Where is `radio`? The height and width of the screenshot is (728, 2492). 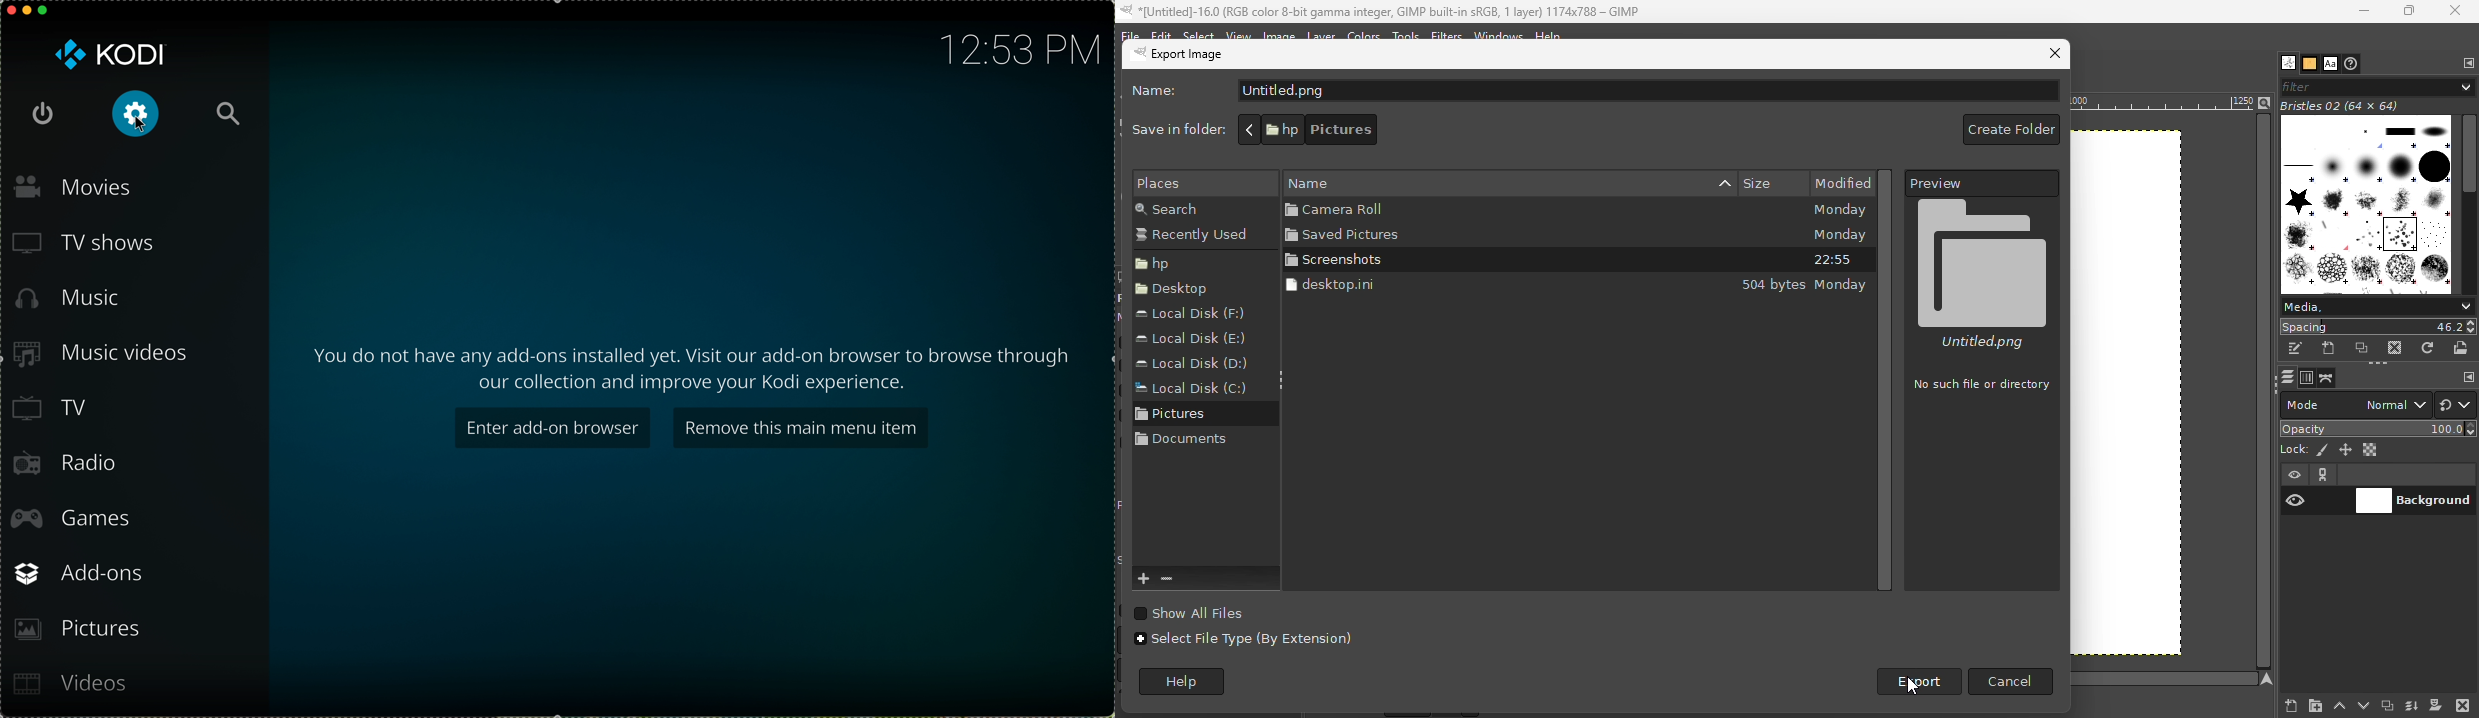
radio is located at coordinates (69, 465).